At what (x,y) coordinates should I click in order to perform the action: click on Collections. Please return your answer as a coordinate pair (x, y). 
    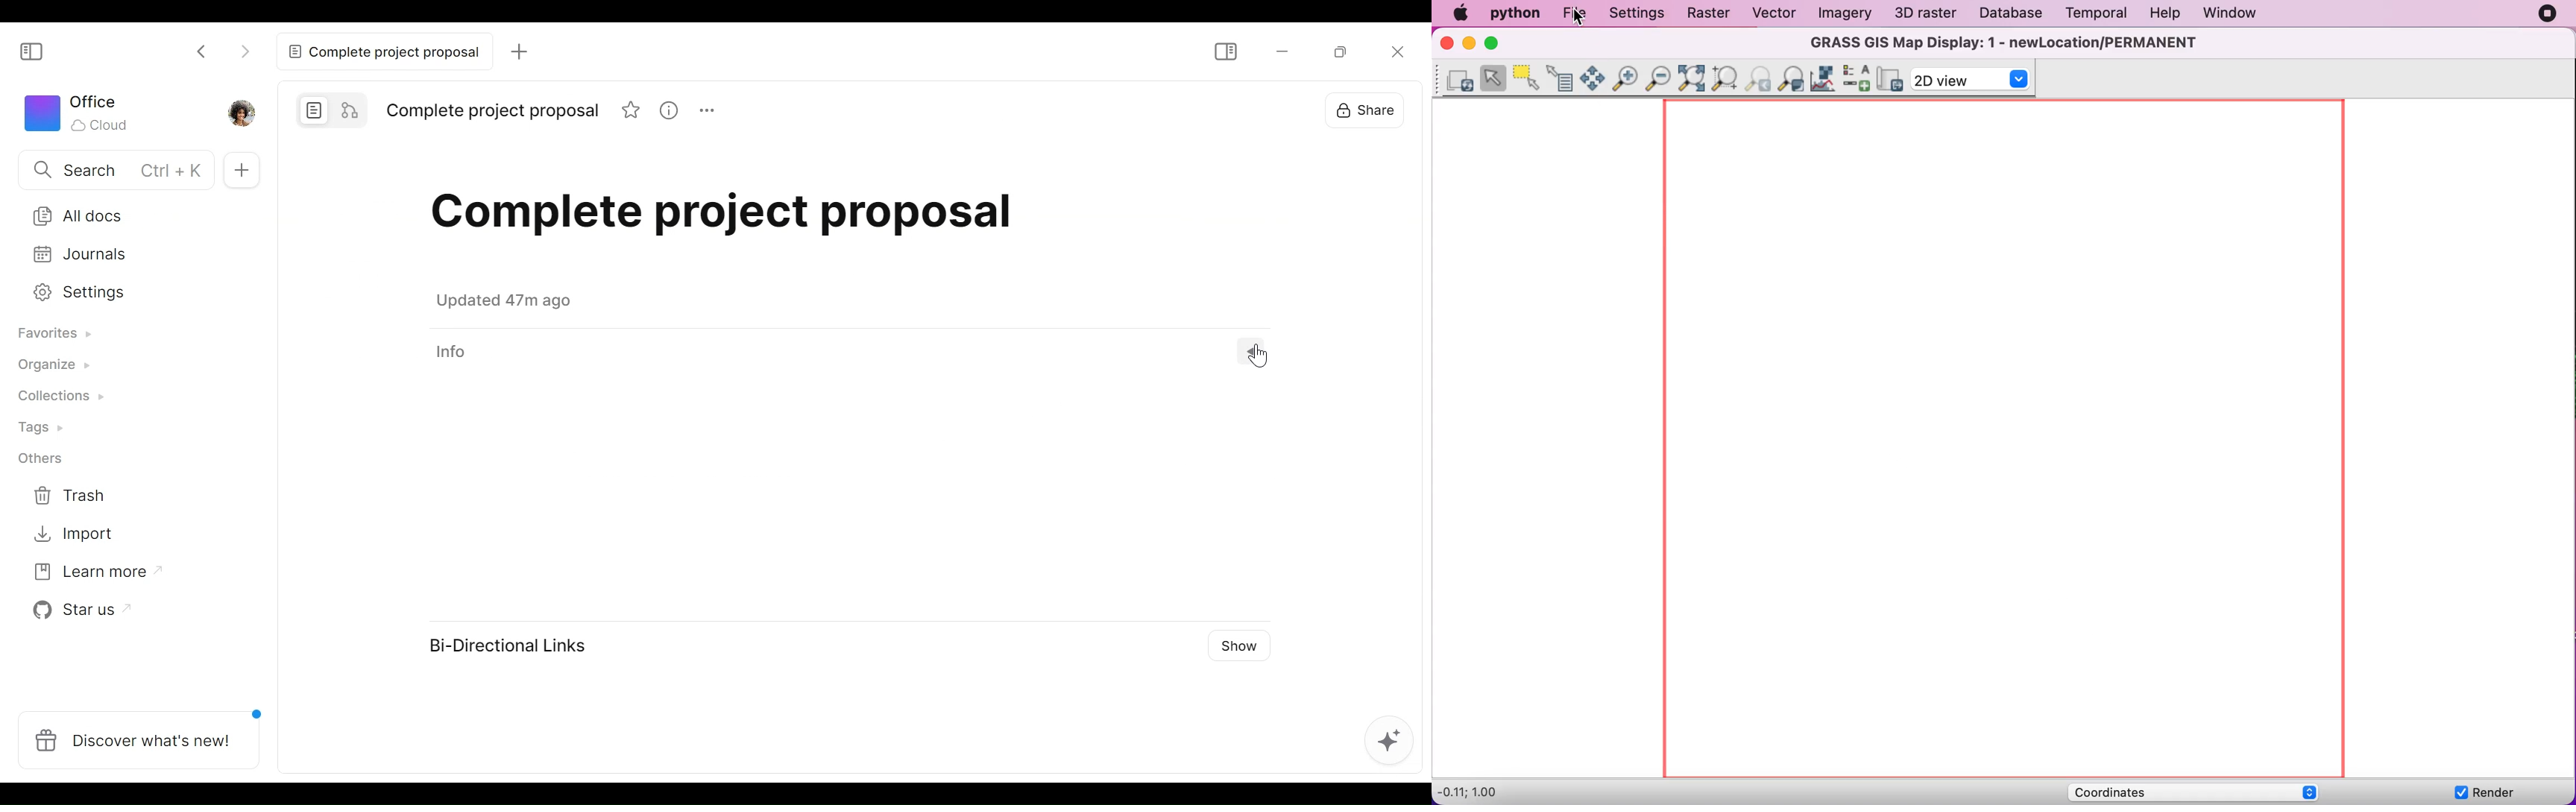
    Looking at the image, I should click on (63, 398).